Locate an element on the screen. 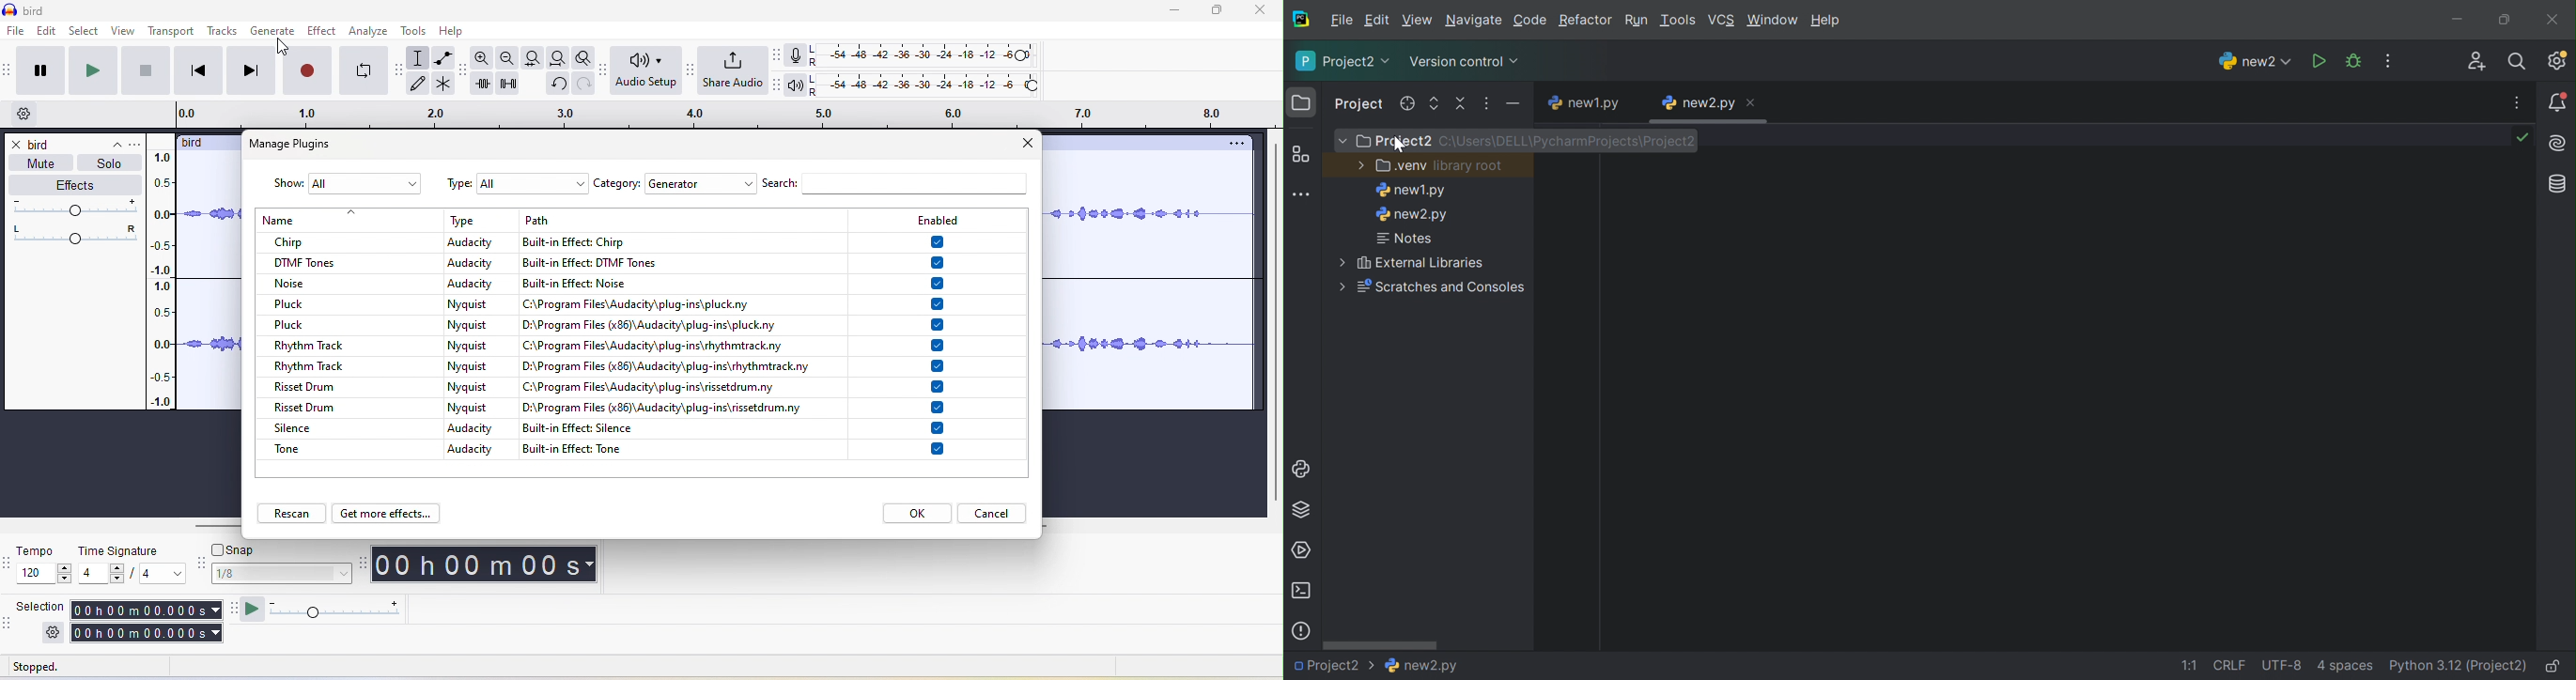 Image resolution: width=2576 pixels, height=700 pixels. Problems is located at coordinates (1301, 631).